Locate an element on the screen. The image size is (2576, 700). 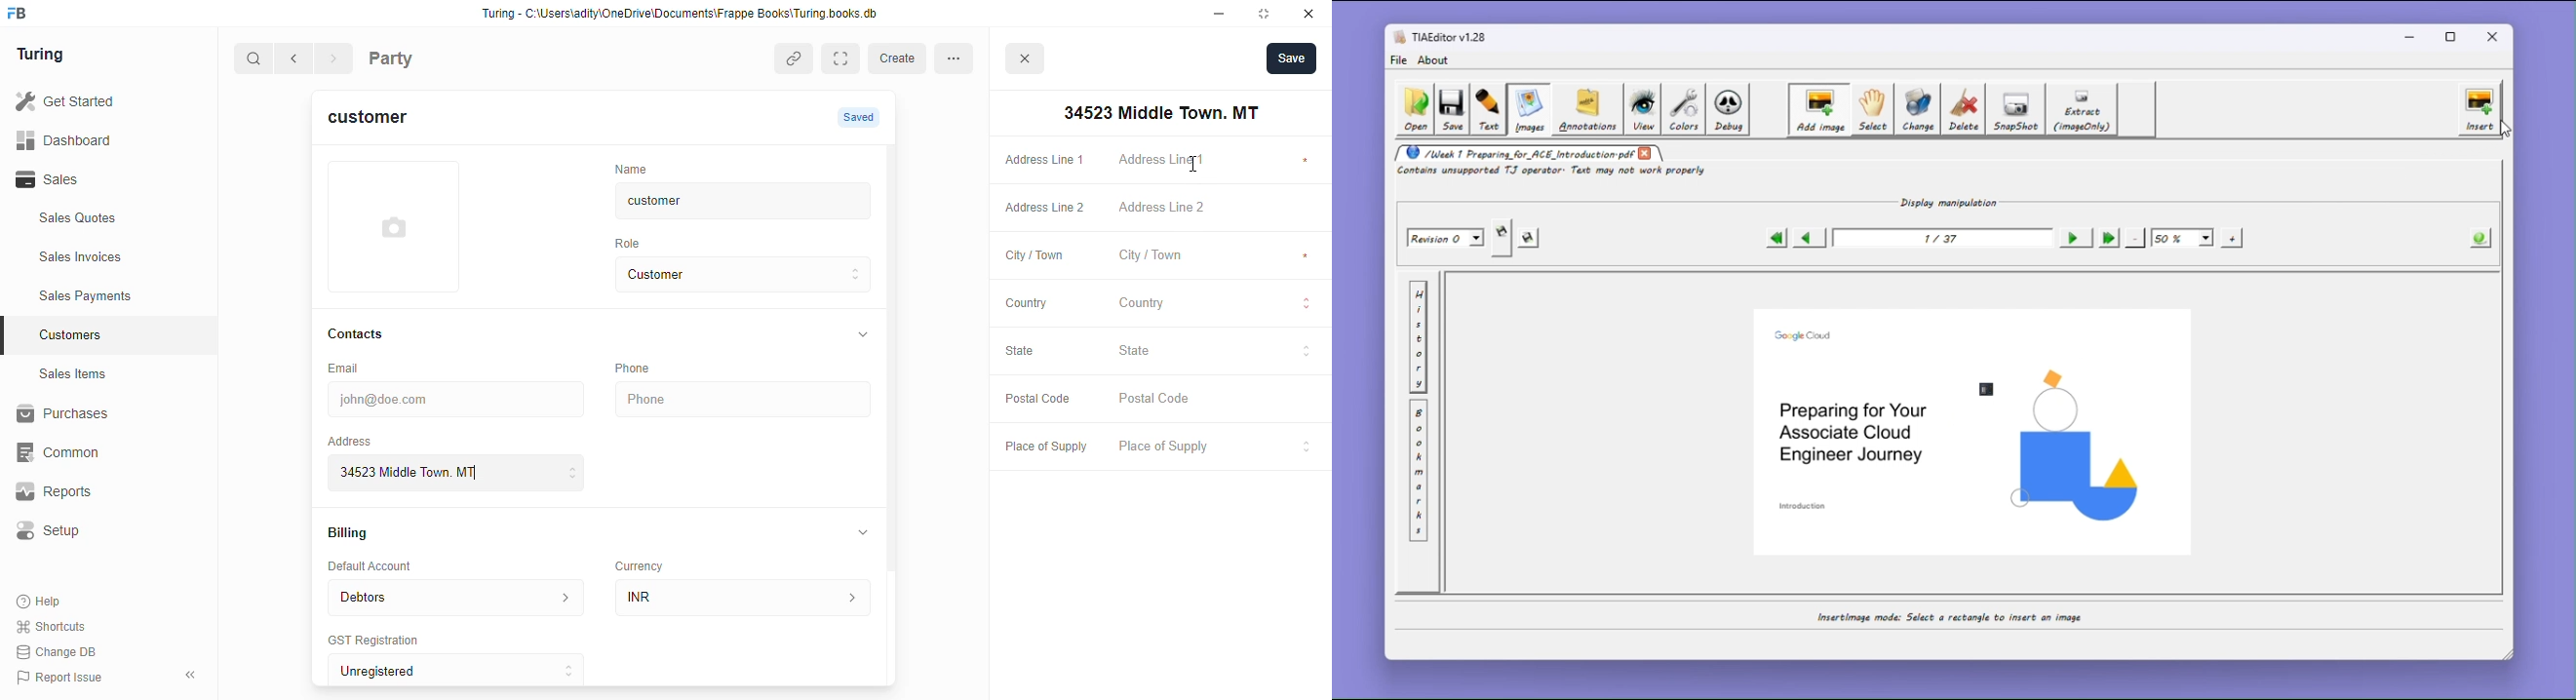
Default Account is located at coordinates (385, 565).